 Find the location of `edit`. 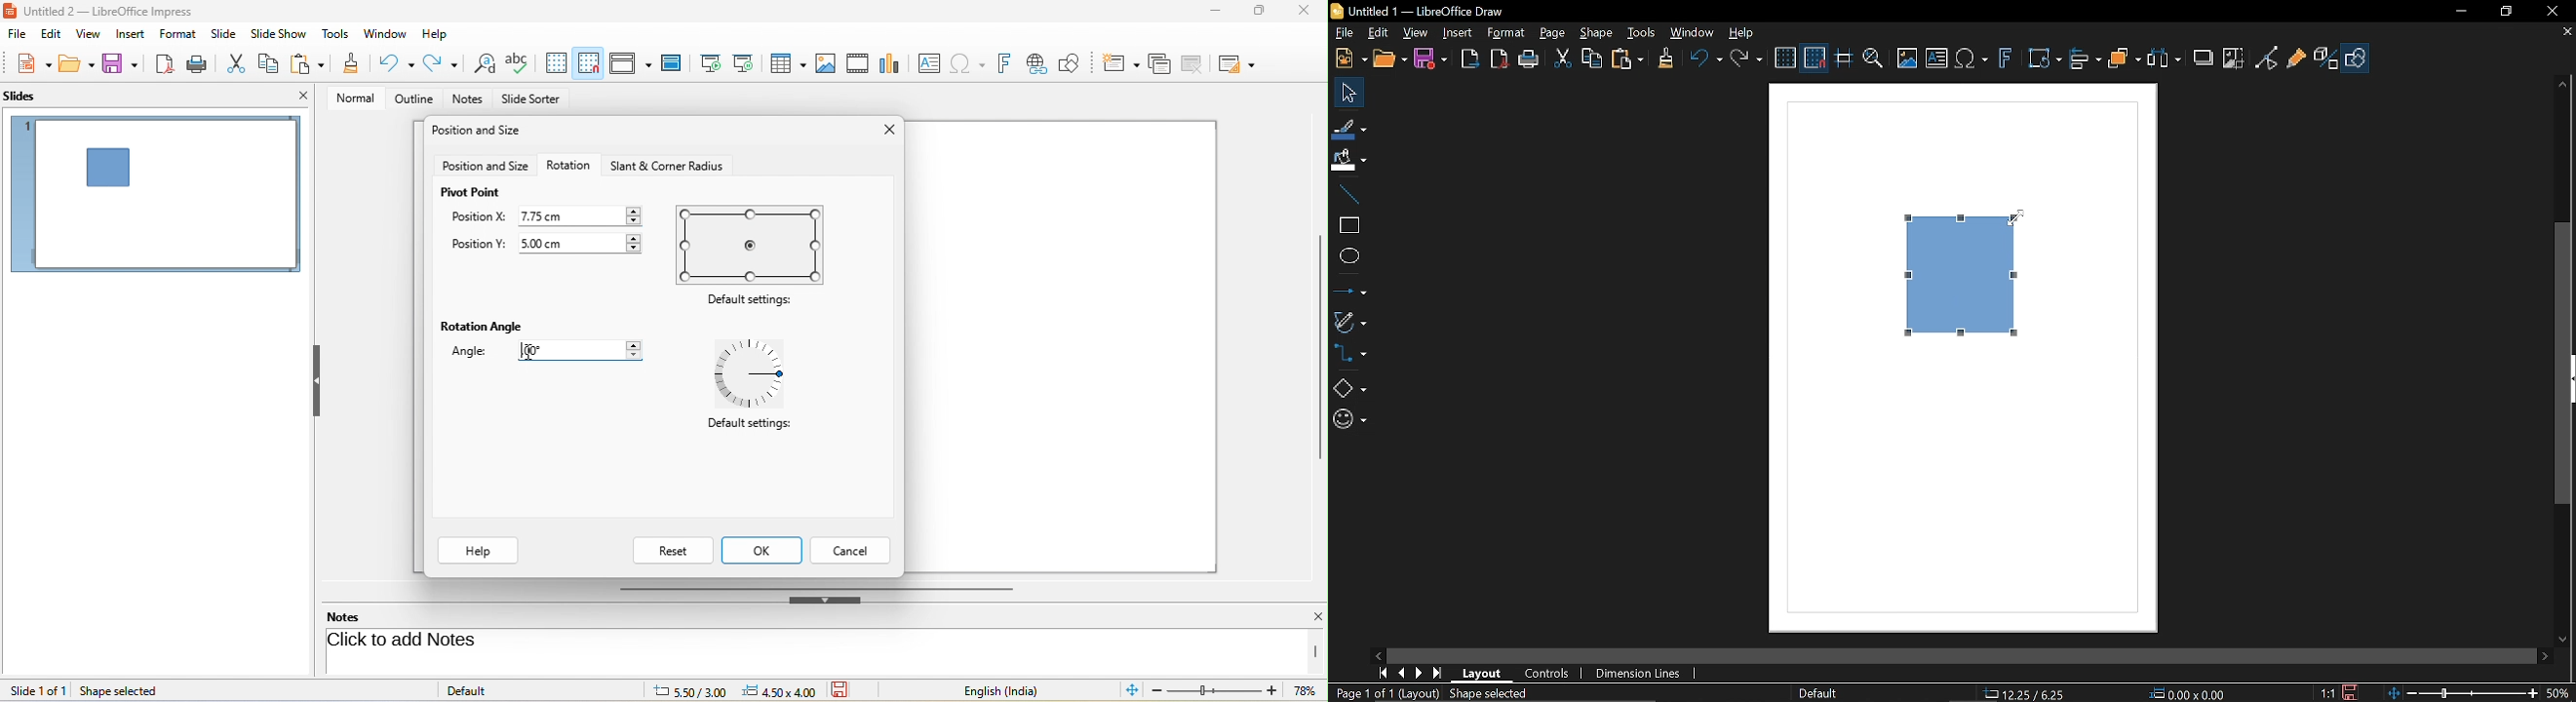

edit is located at coordinates (50, 35).